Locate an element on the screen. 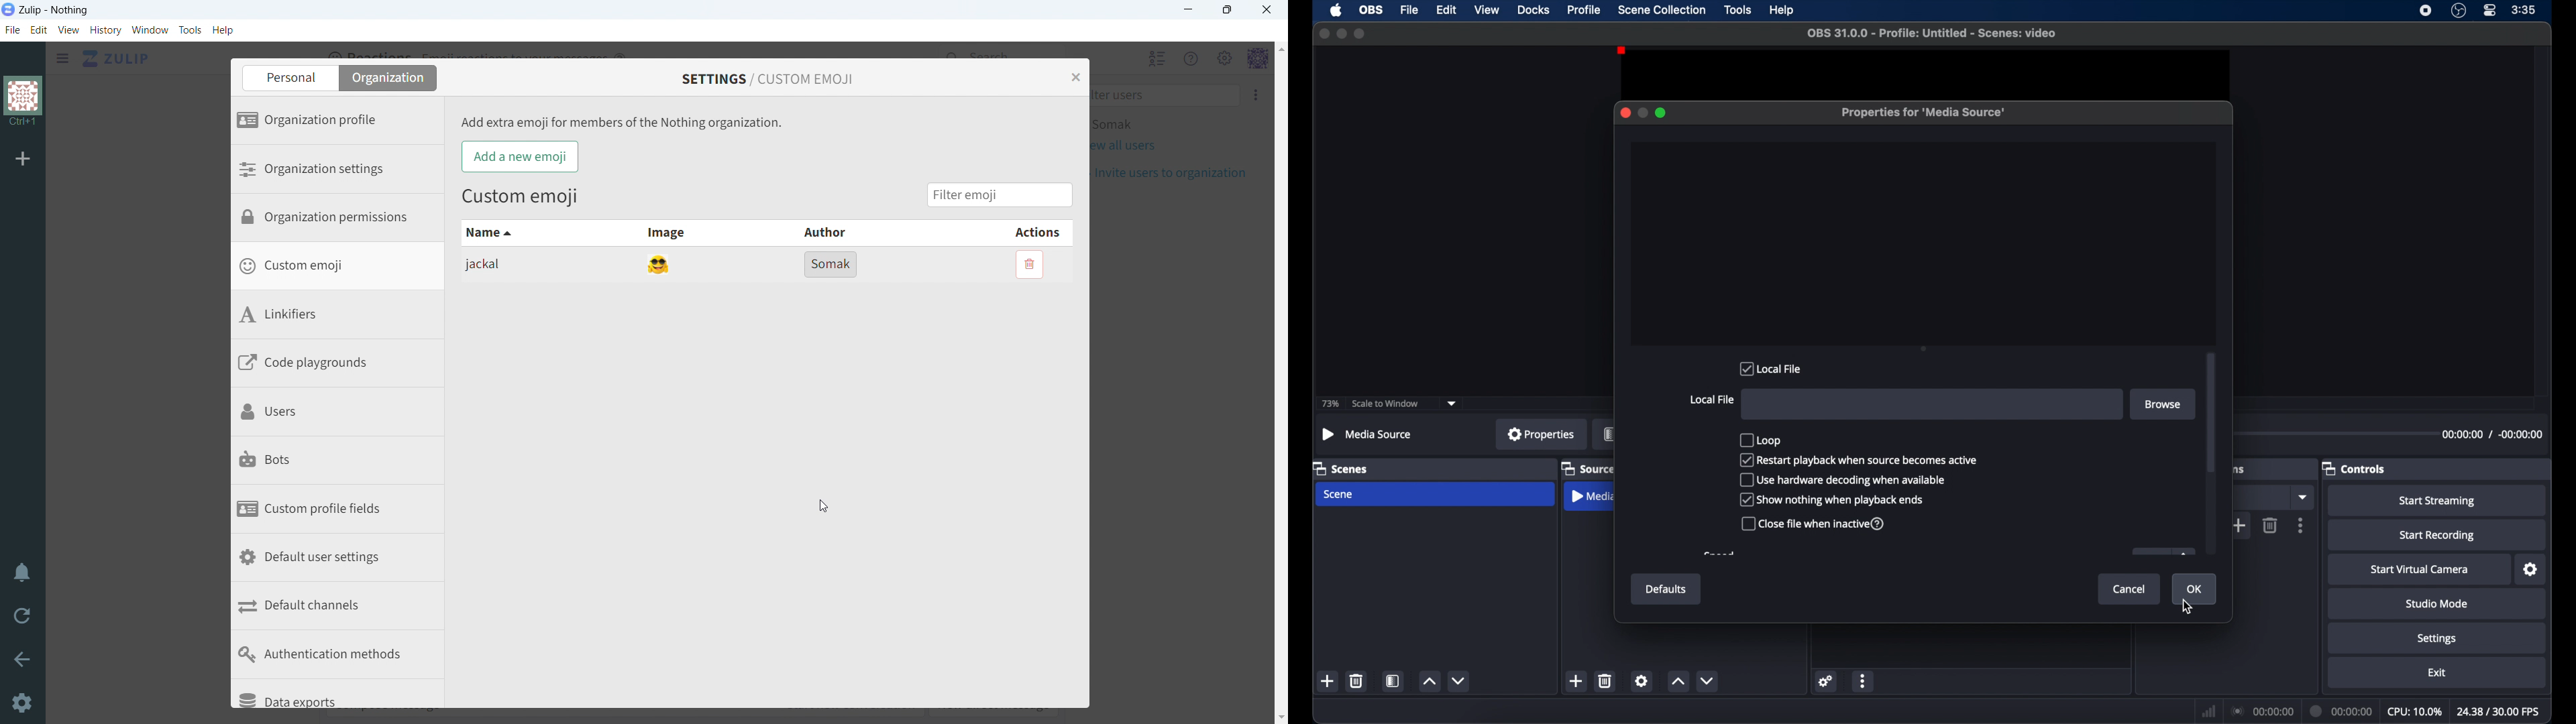 The width and height of the screenshot is (2576, 728). cancel is located at coordinates (2130, 590).